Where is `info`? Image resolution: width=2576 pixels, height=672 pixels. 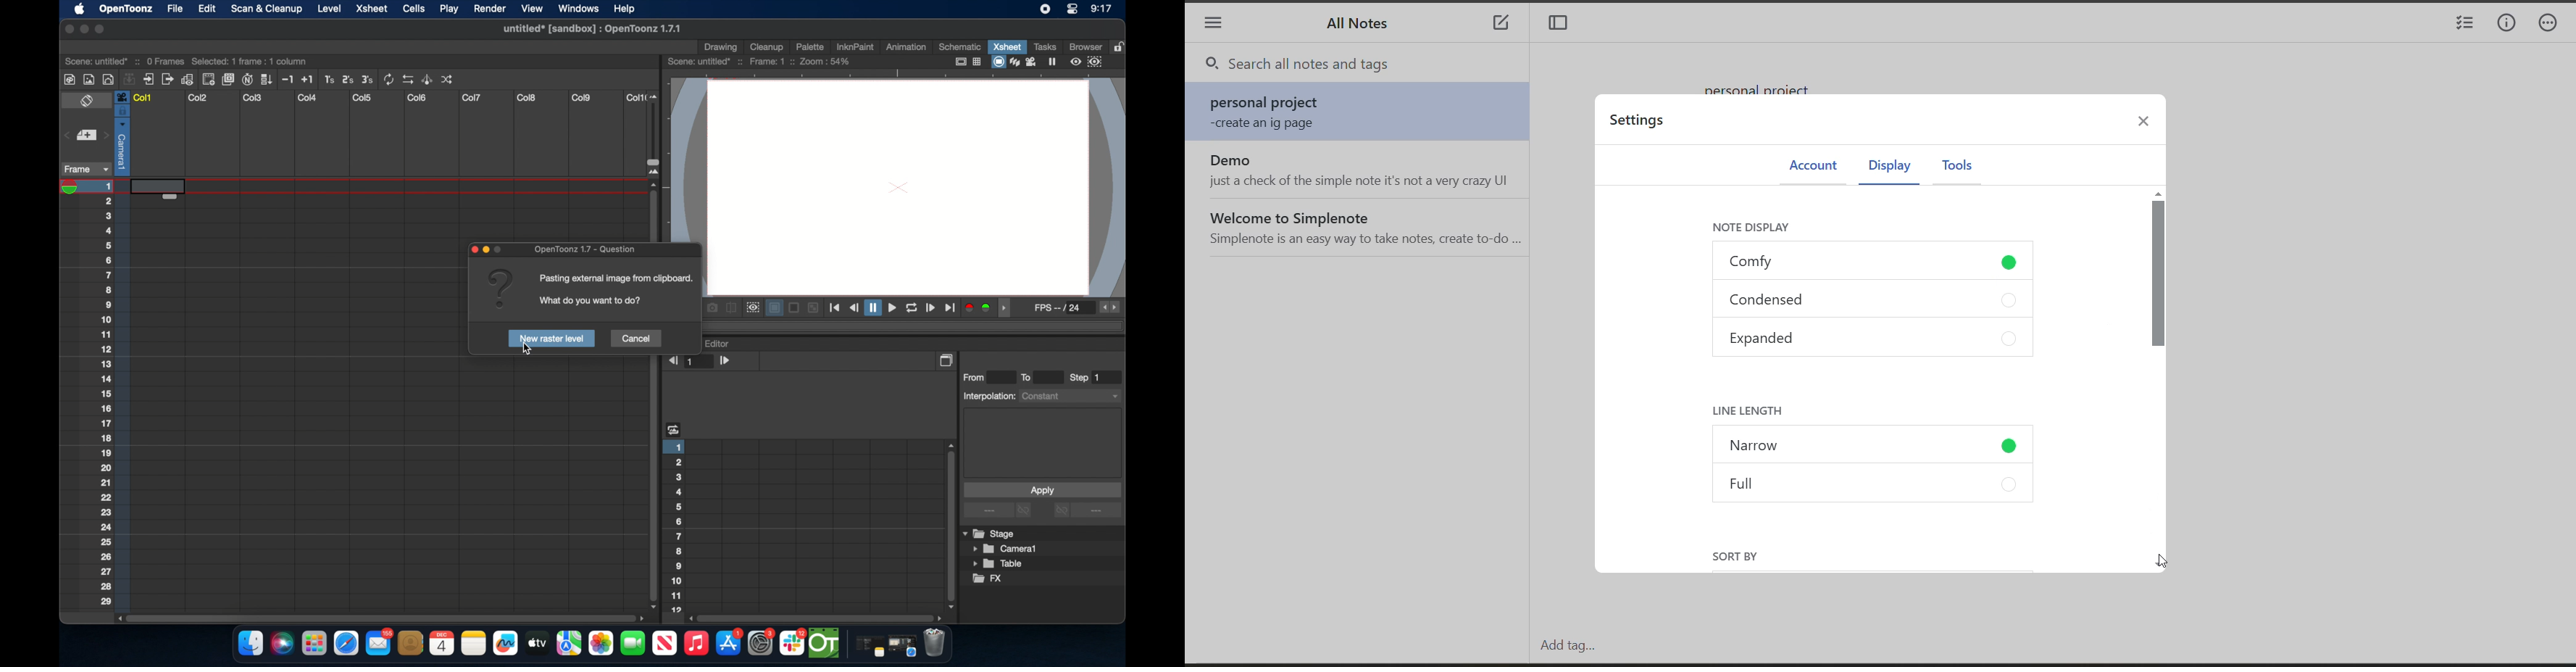
info is located at coordinates (614, 279).